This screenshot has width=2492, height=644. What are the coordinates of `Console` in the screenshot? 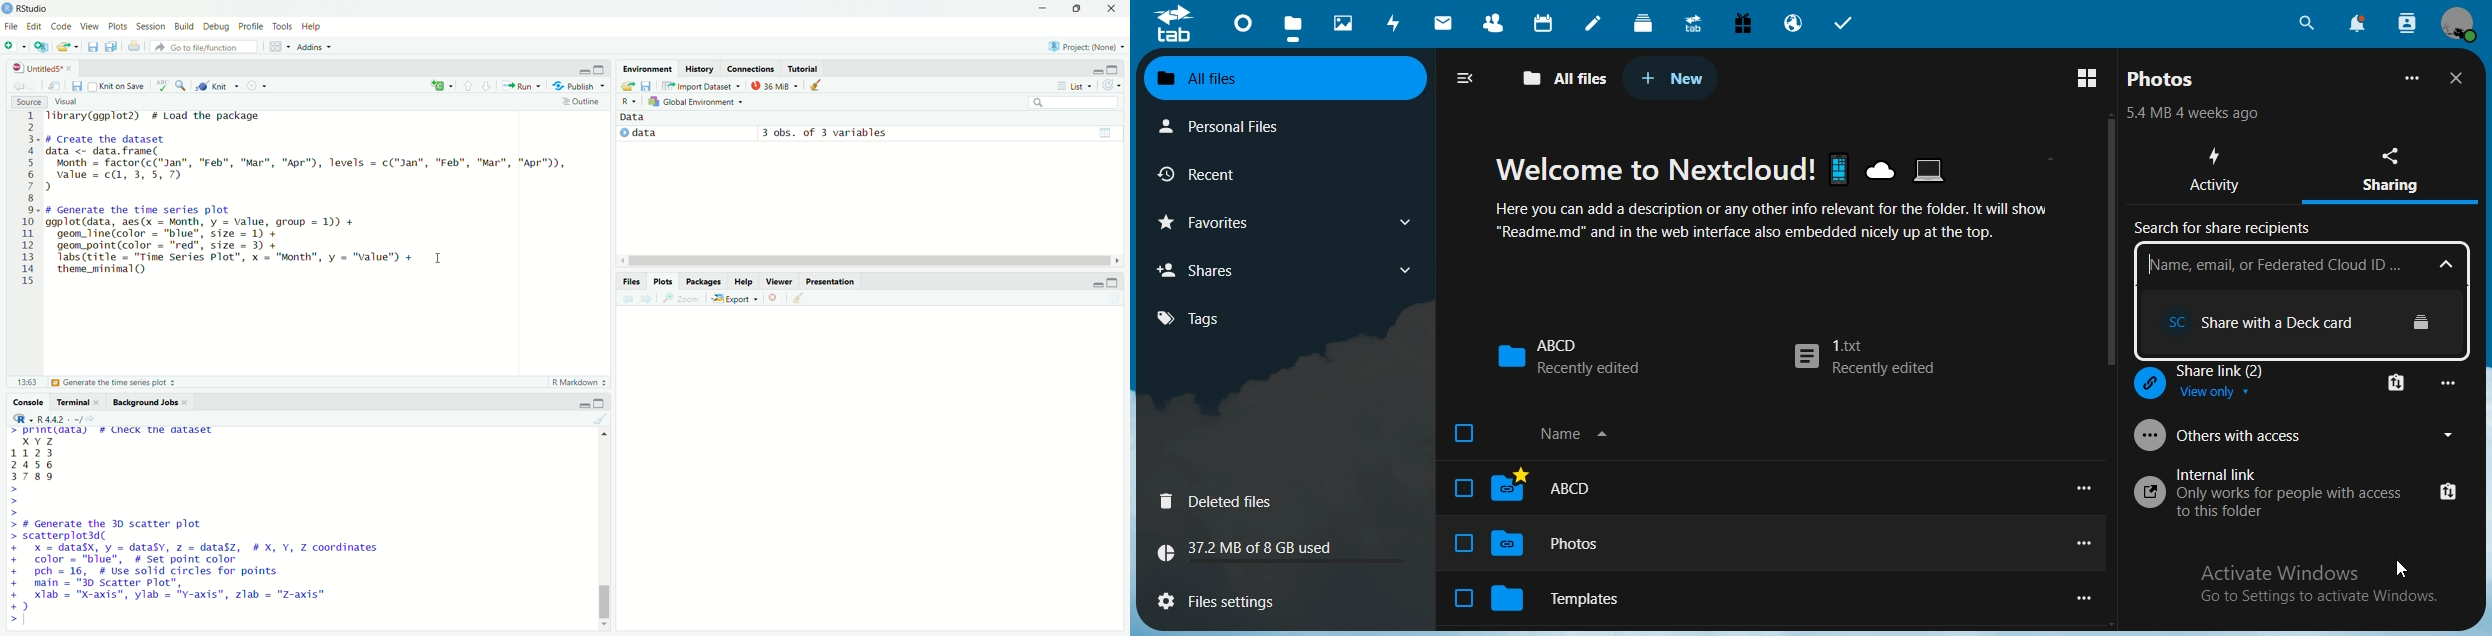 It's located at (28, 402).